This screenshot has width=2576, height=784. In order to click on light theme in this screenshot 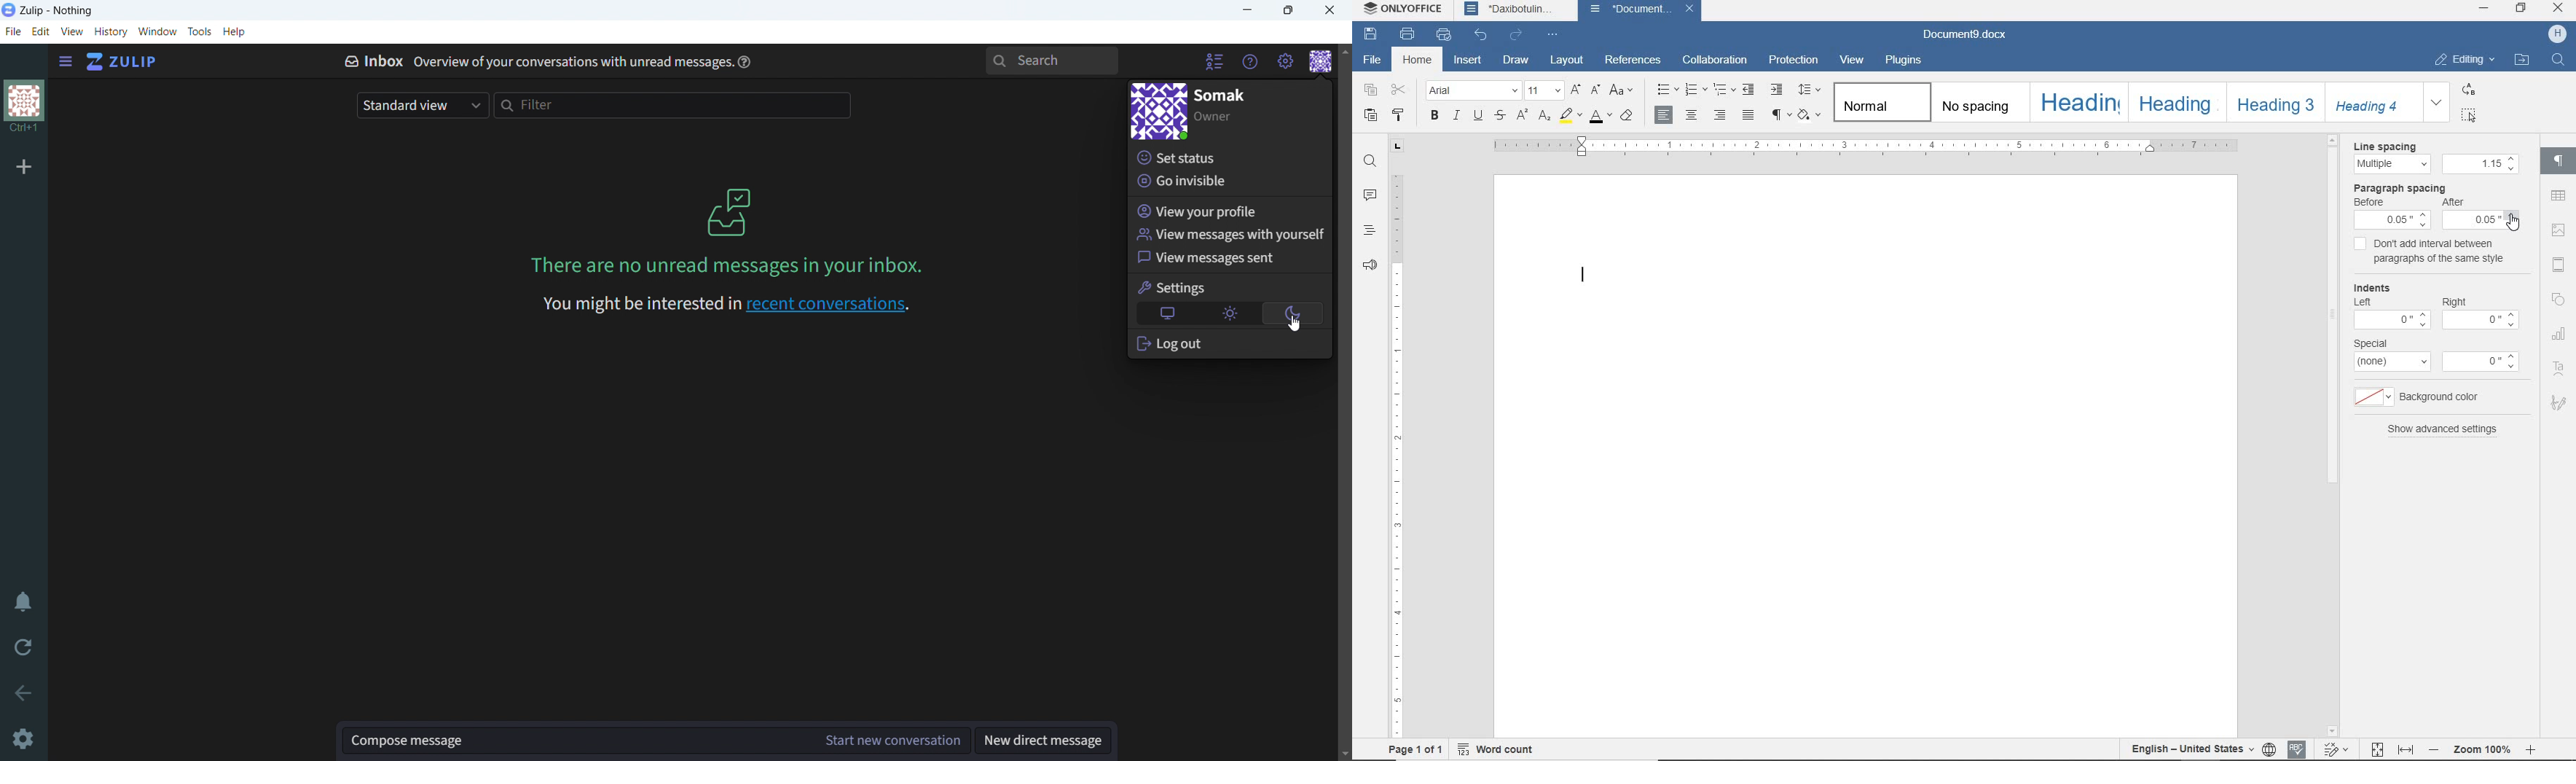, I will do `click(1232, 313)`.